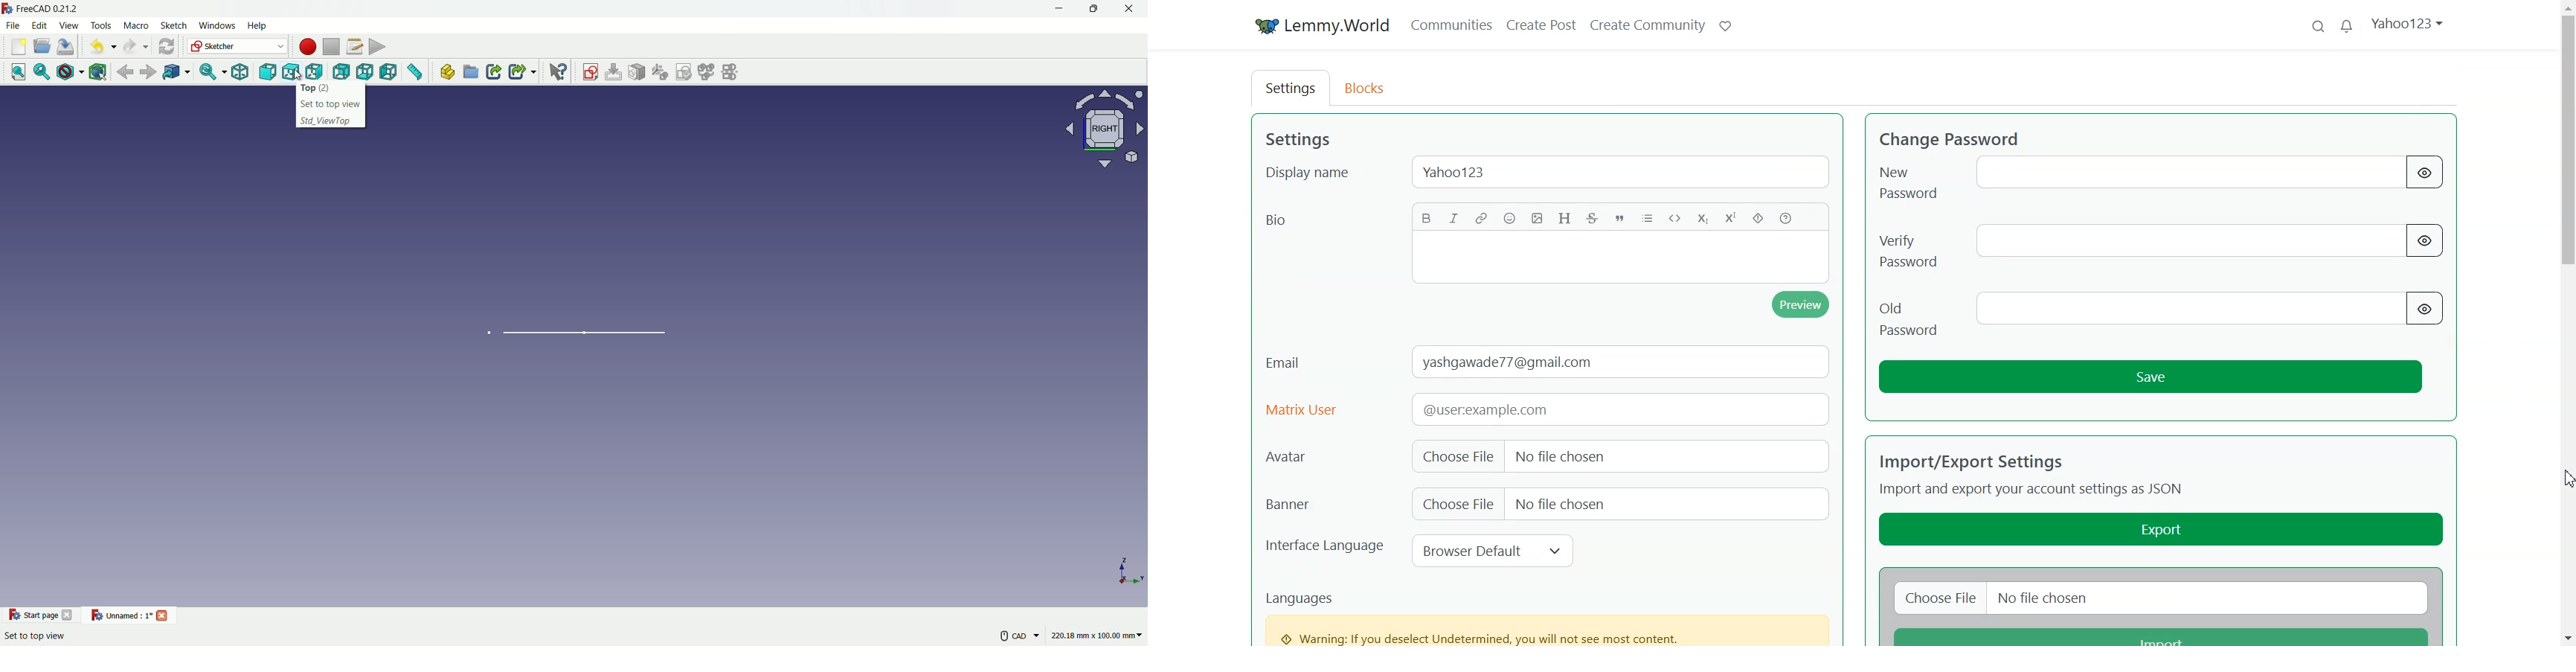 This screenshot has height=672, width=2576. I want to click on Bold, so click(1427, 218).